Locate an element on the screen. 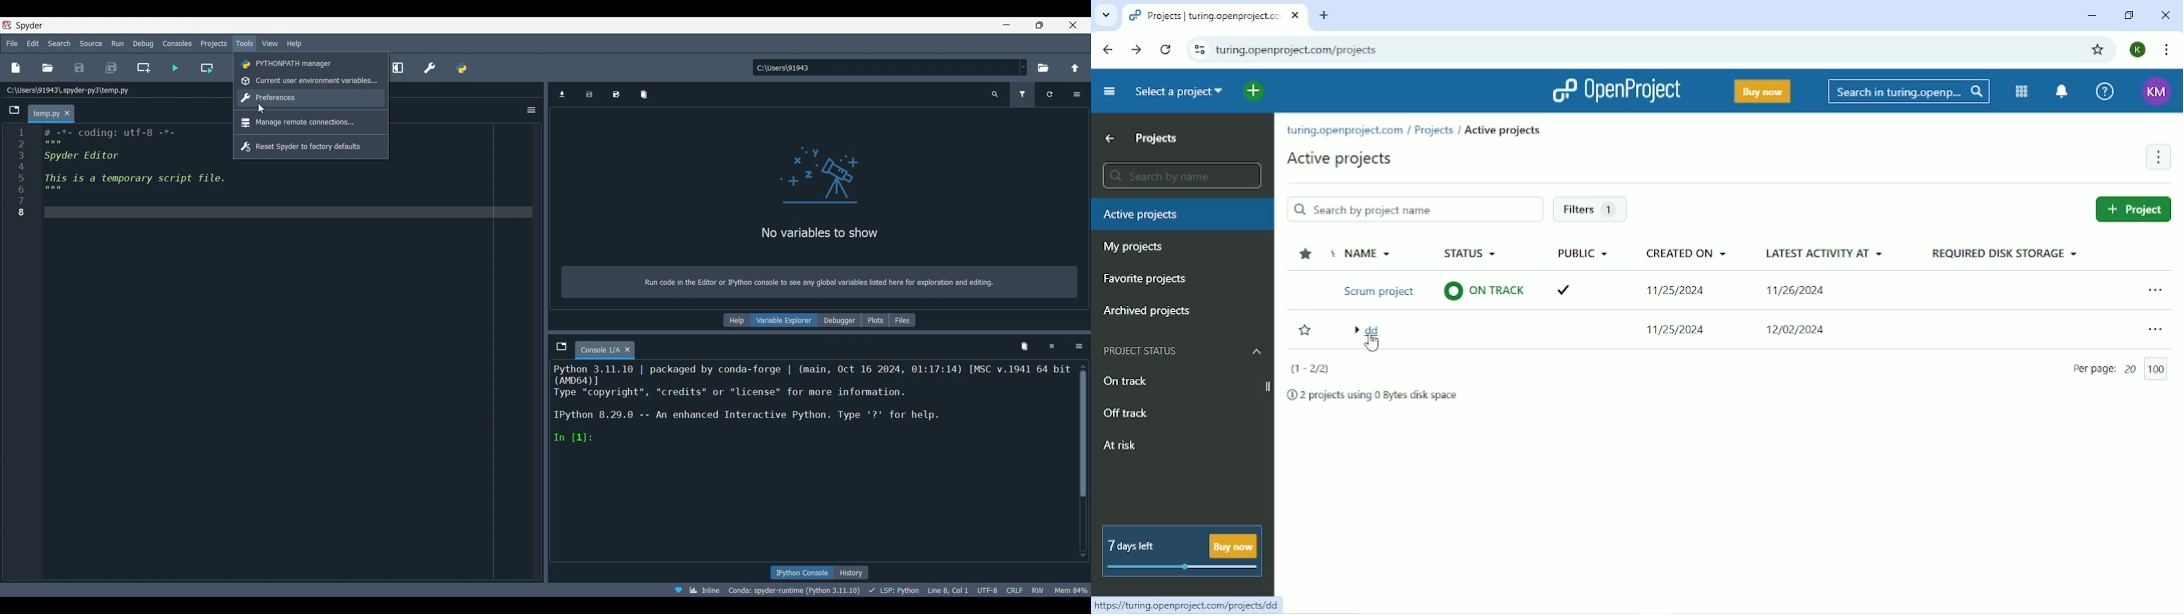 The width and height of the screenshot is (2184, 616). Sort by favorites is located at coordinates (1304, 254).